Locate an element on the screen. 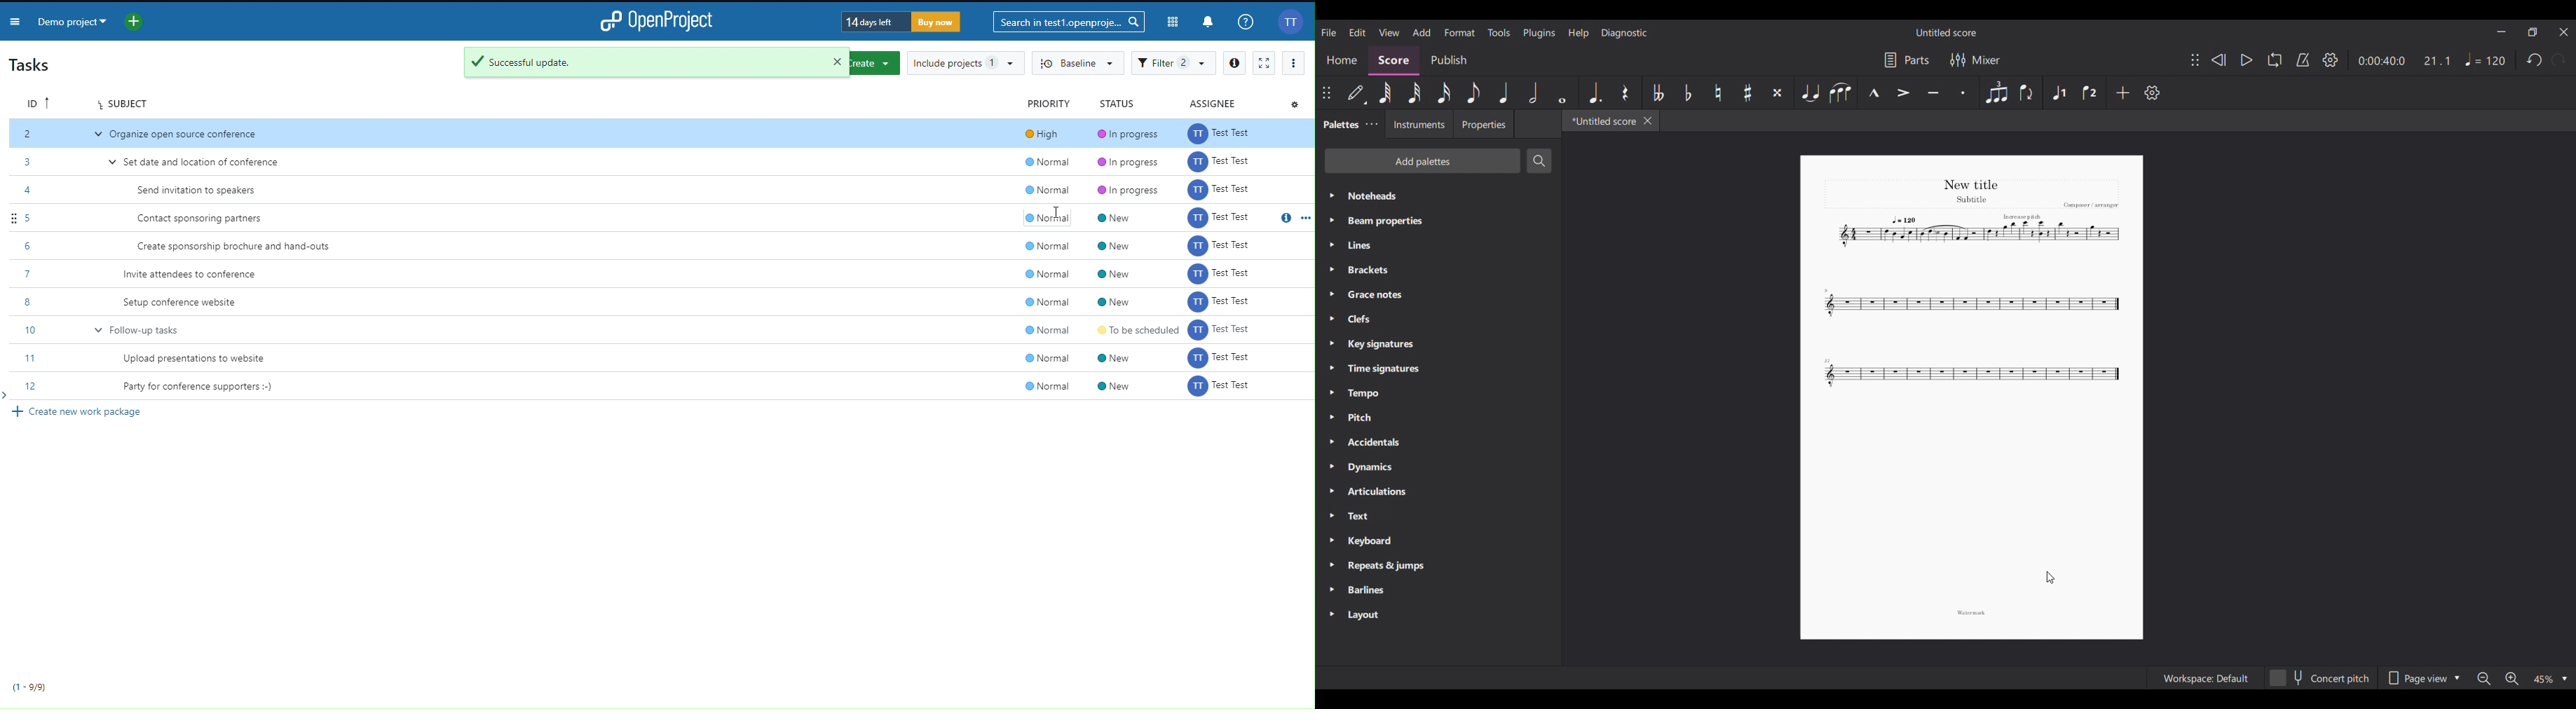 This screenshot has width=2576, height=728. Brackets is located at coordinates (1438, 270).